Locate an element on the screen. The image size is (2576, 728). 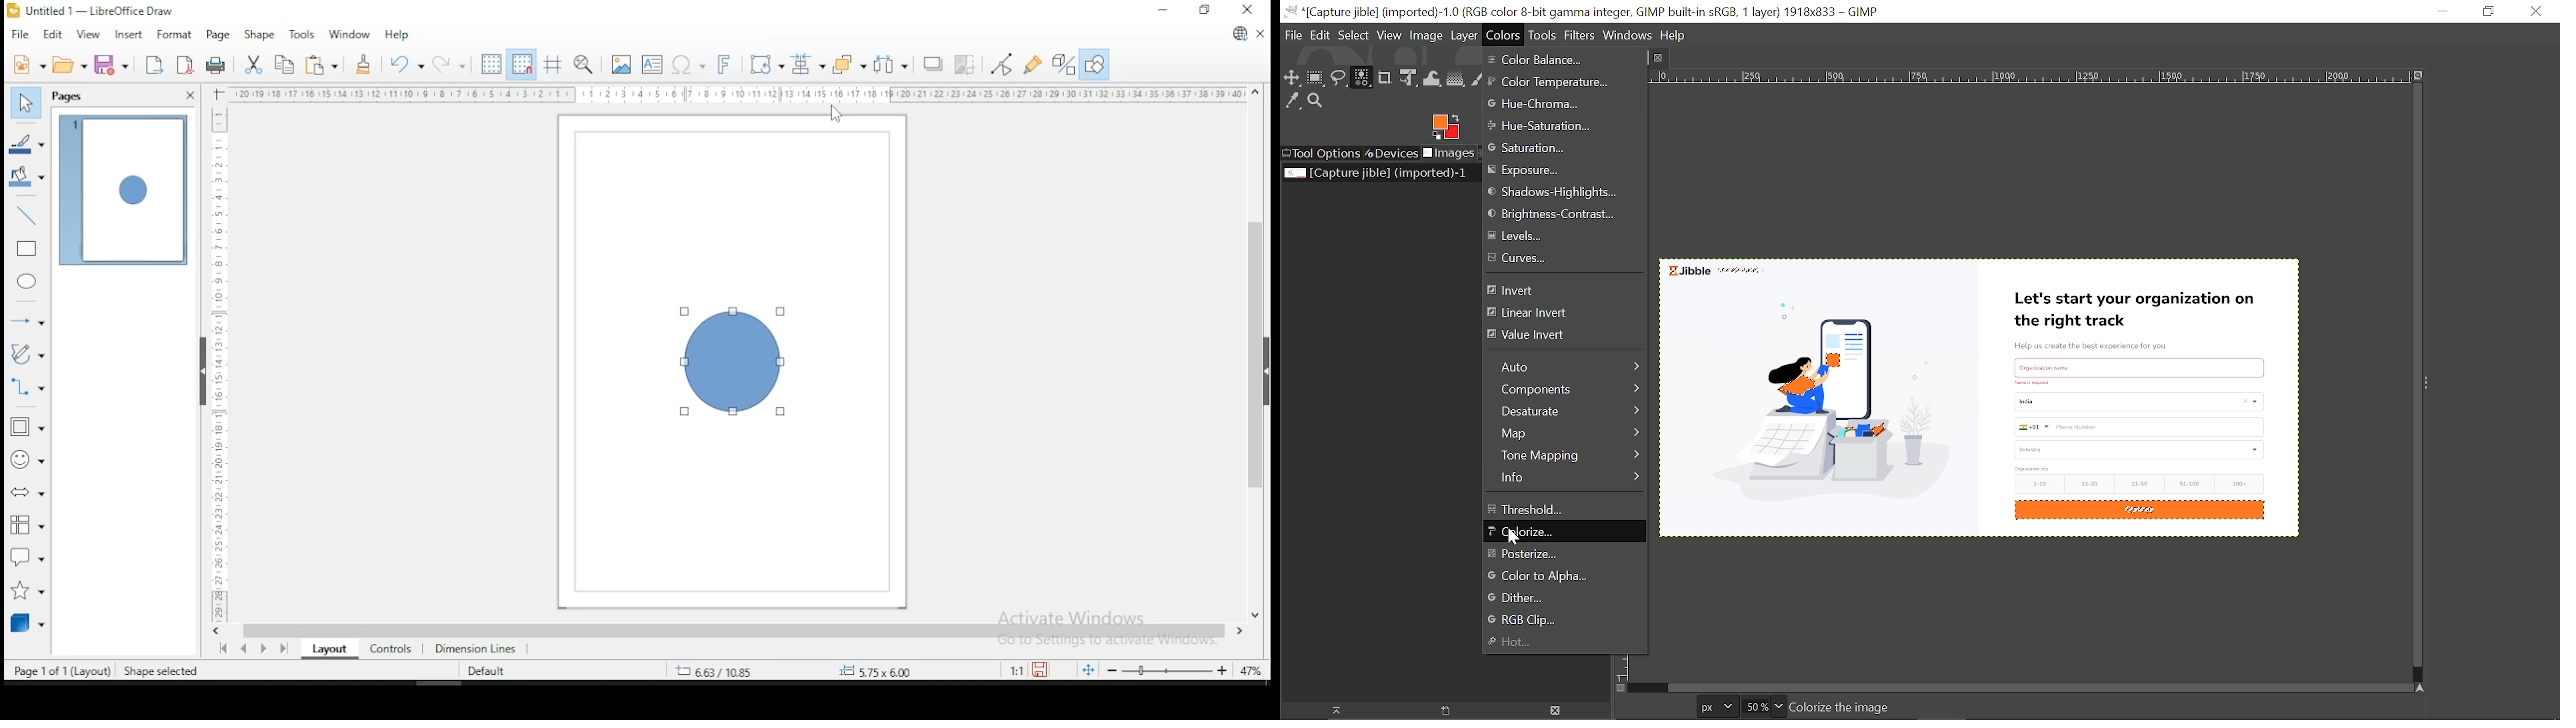
show grids is located at coordinates (489, 66).